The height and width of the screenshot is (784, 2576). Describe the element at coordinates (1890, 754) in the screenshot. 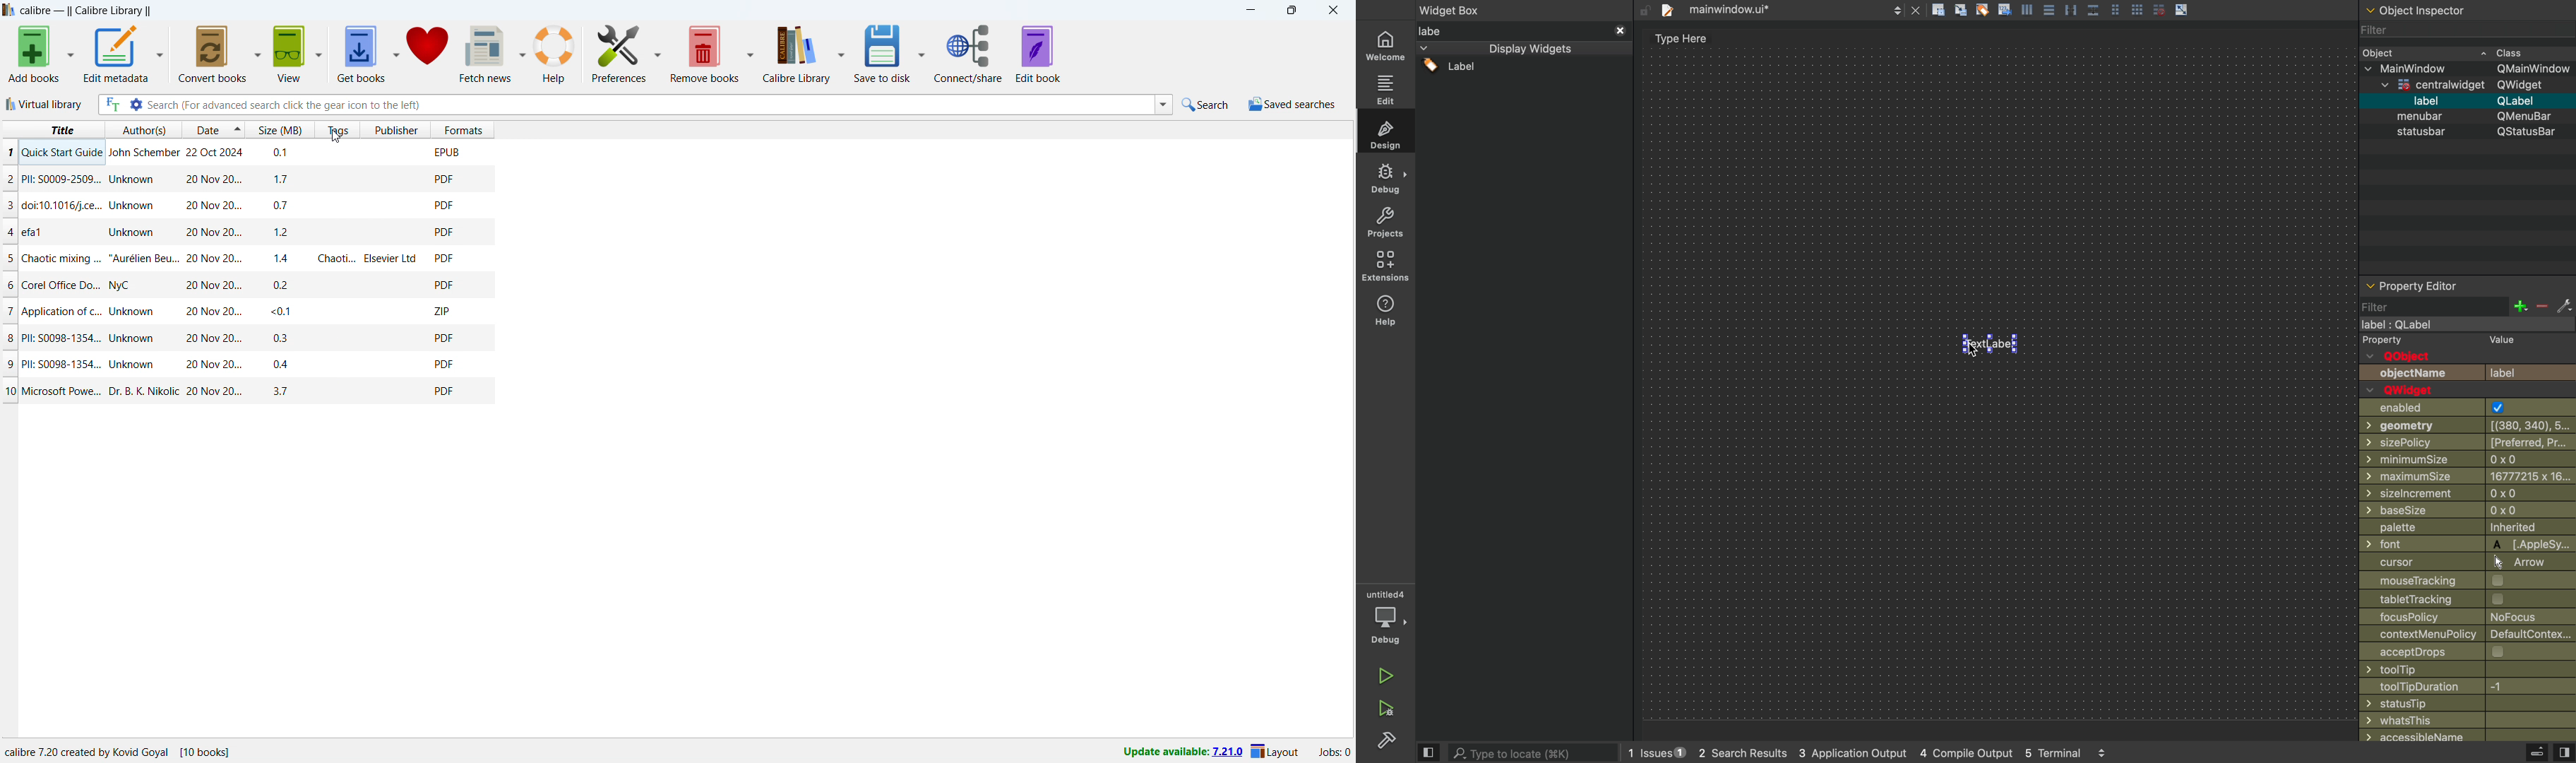

I see `logs` at that location.